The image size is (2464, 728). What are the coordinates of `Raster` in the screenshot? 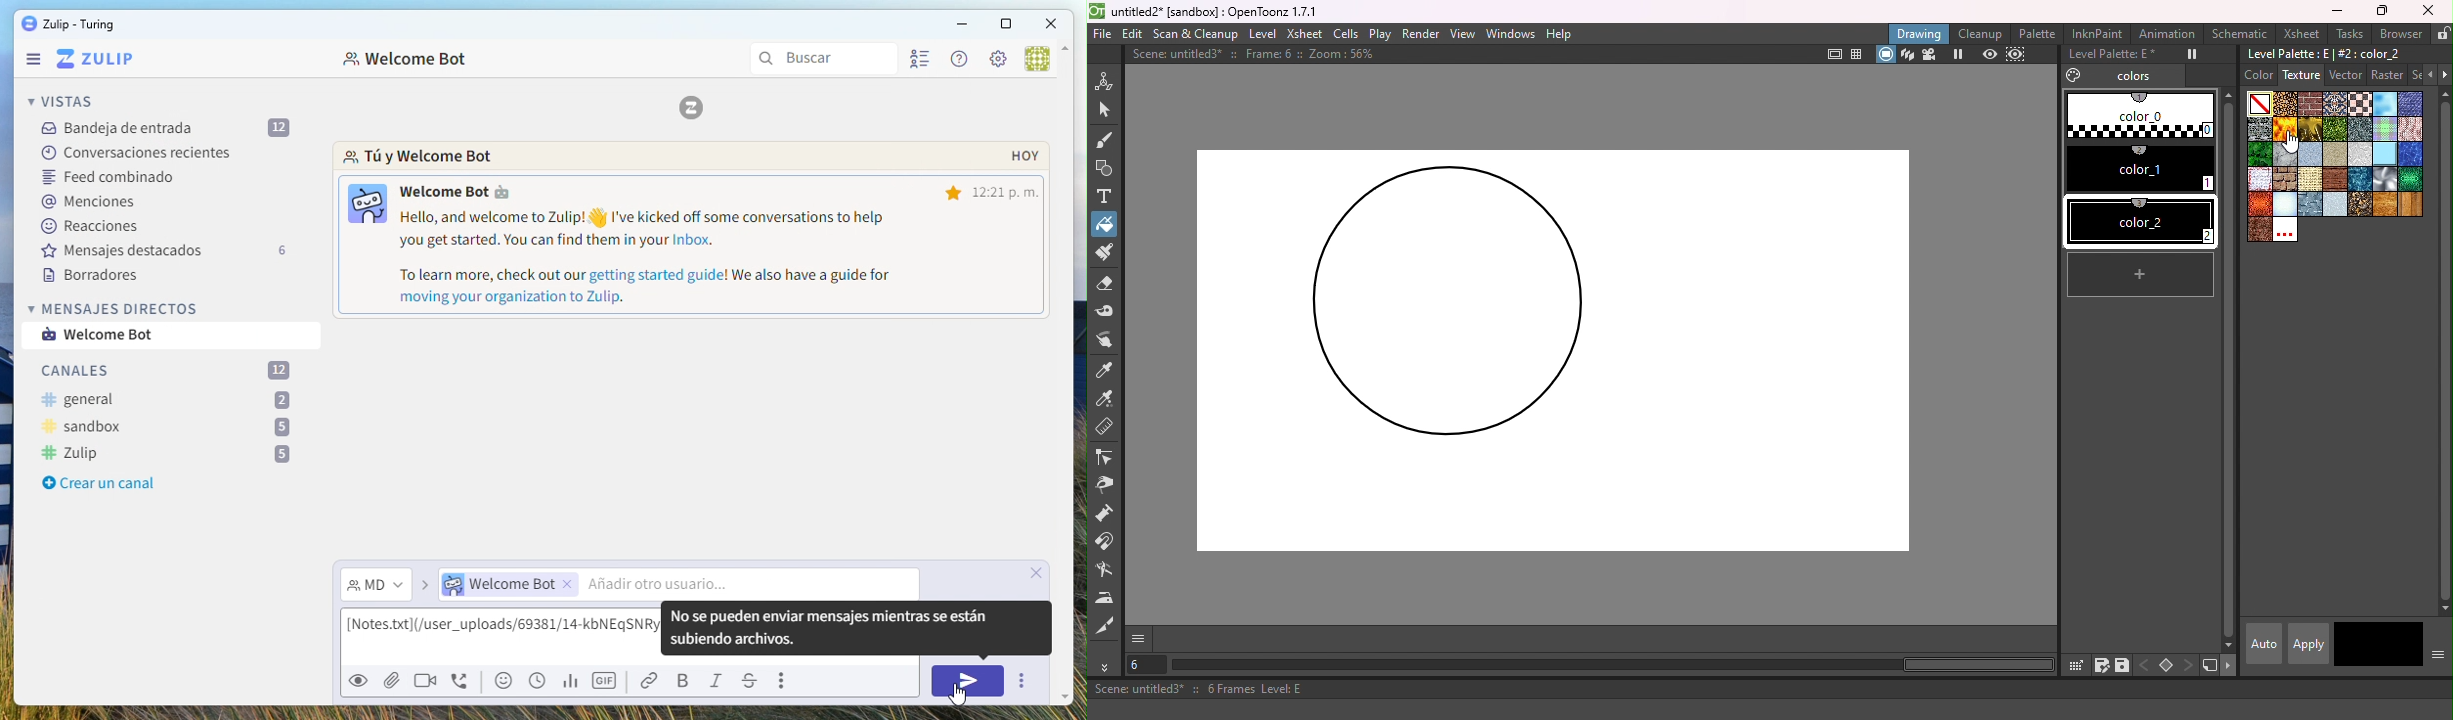 It's located at (2388, 75).